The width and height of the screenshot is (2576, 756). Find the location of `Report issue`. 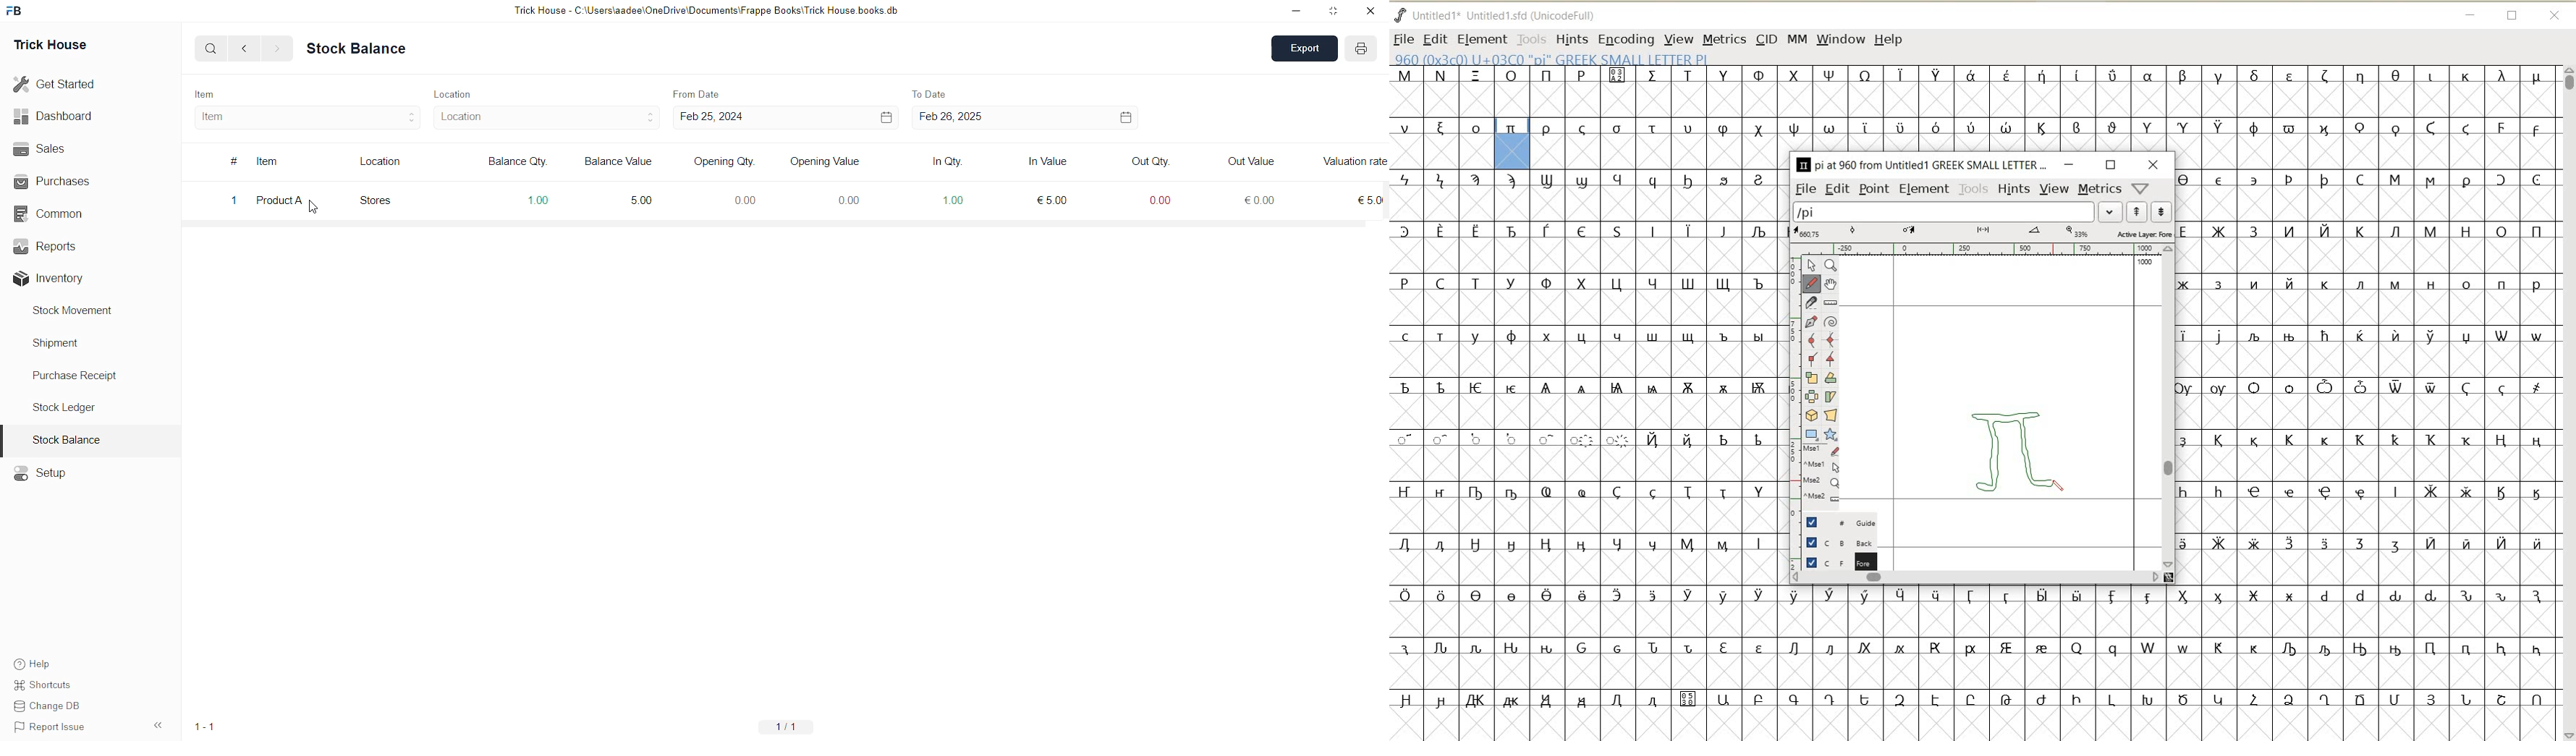

Report issue is located at coordinates (59, 727).